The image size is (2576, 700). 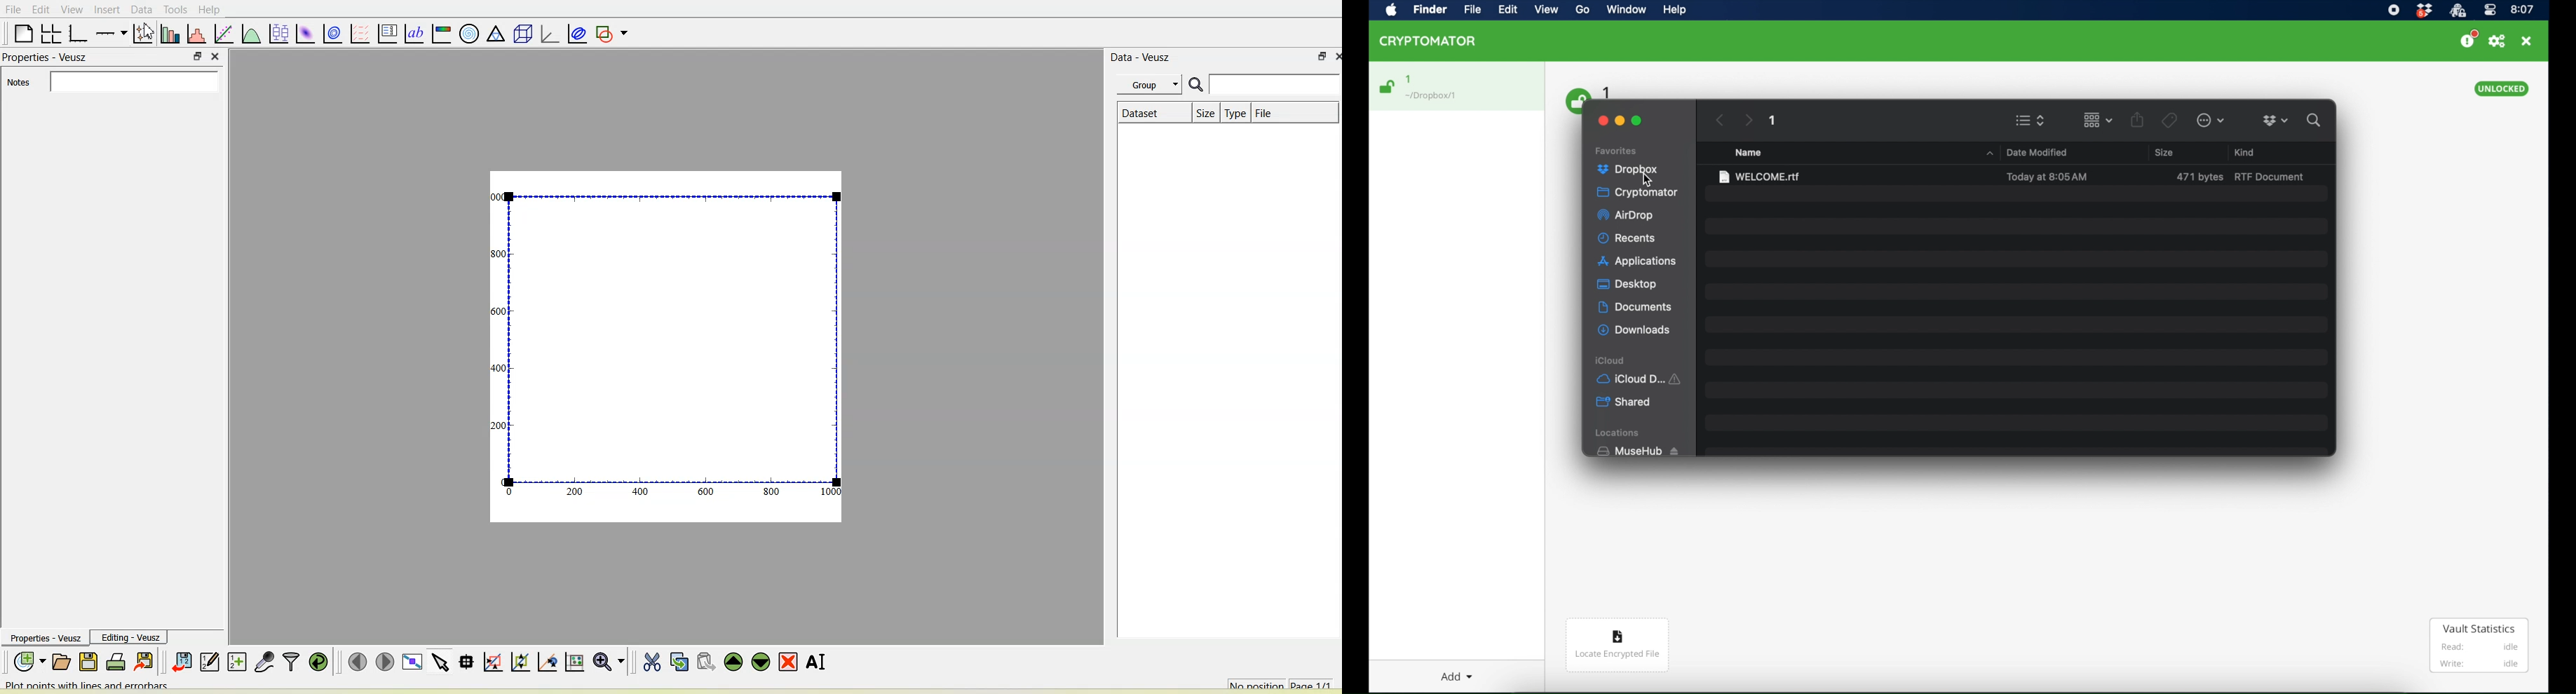 I want to click on cursor, so click(x=149, y=32).